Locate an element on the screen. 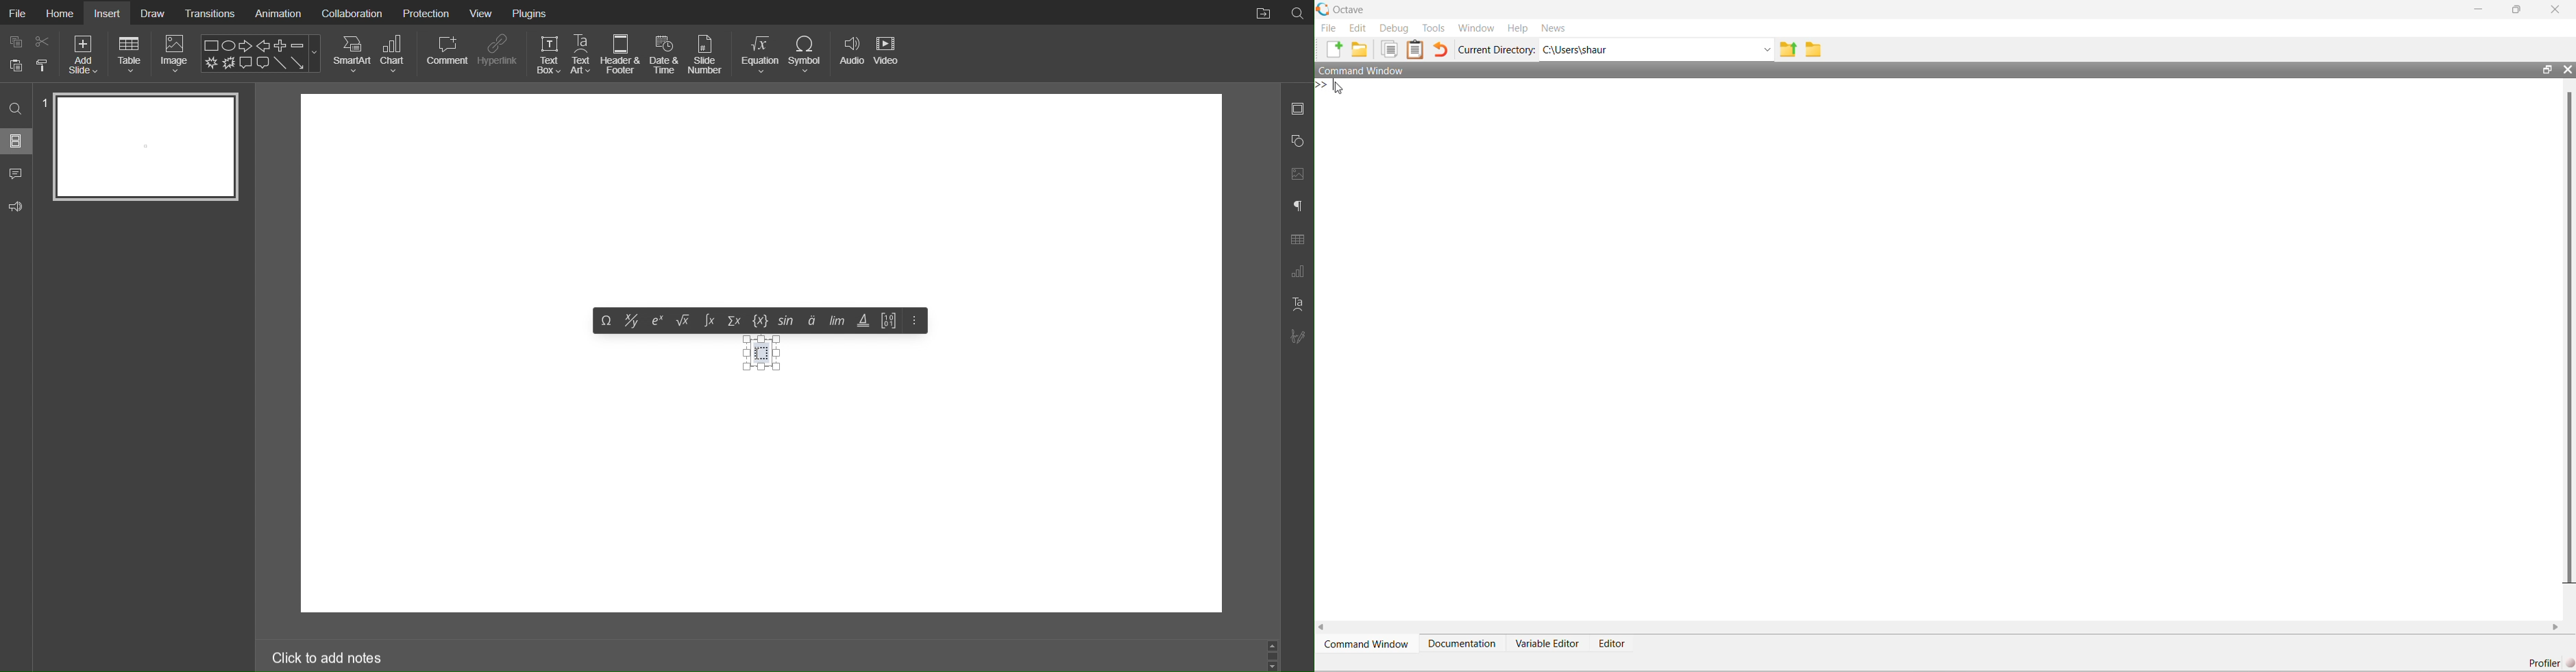 The image size is (2576, 672). Click to add notes is located at coordinates (326, 660).